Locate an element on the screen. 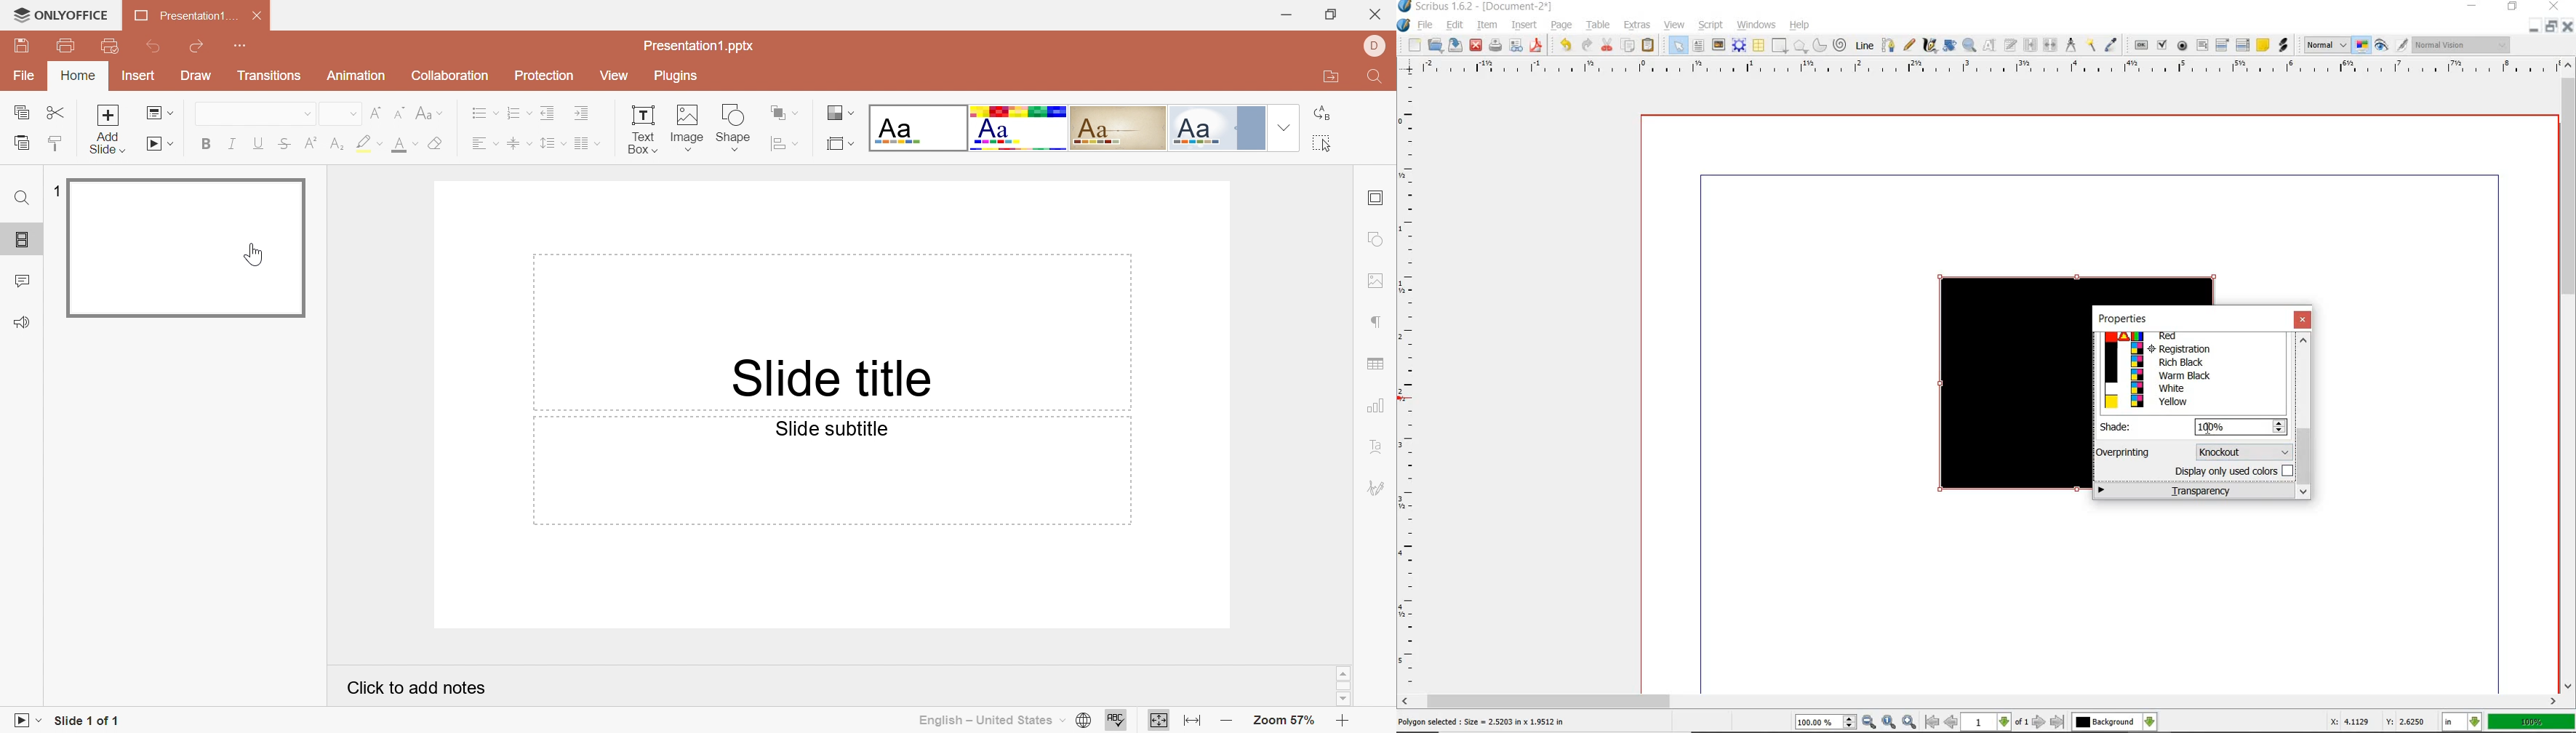  Change case is located at coordinates (423, 113).